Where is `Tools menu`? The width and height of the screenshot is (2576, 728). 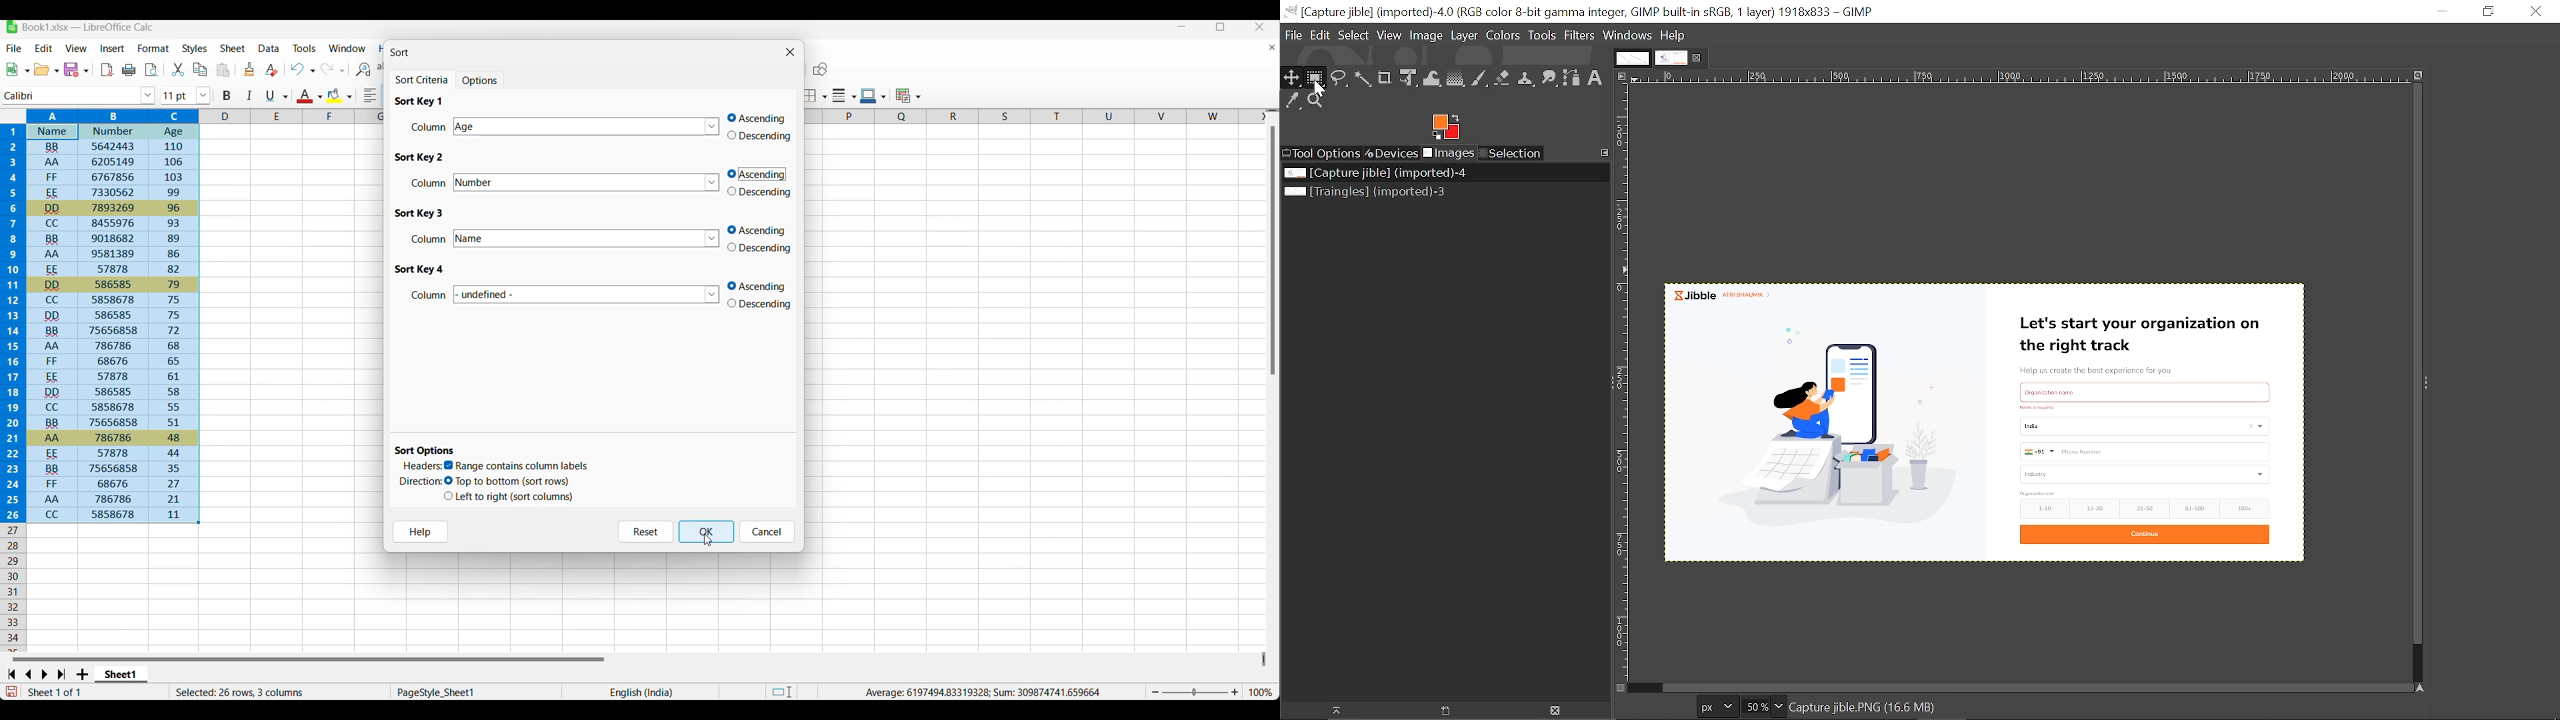
Tools menu is located at coordinates (305, 48).